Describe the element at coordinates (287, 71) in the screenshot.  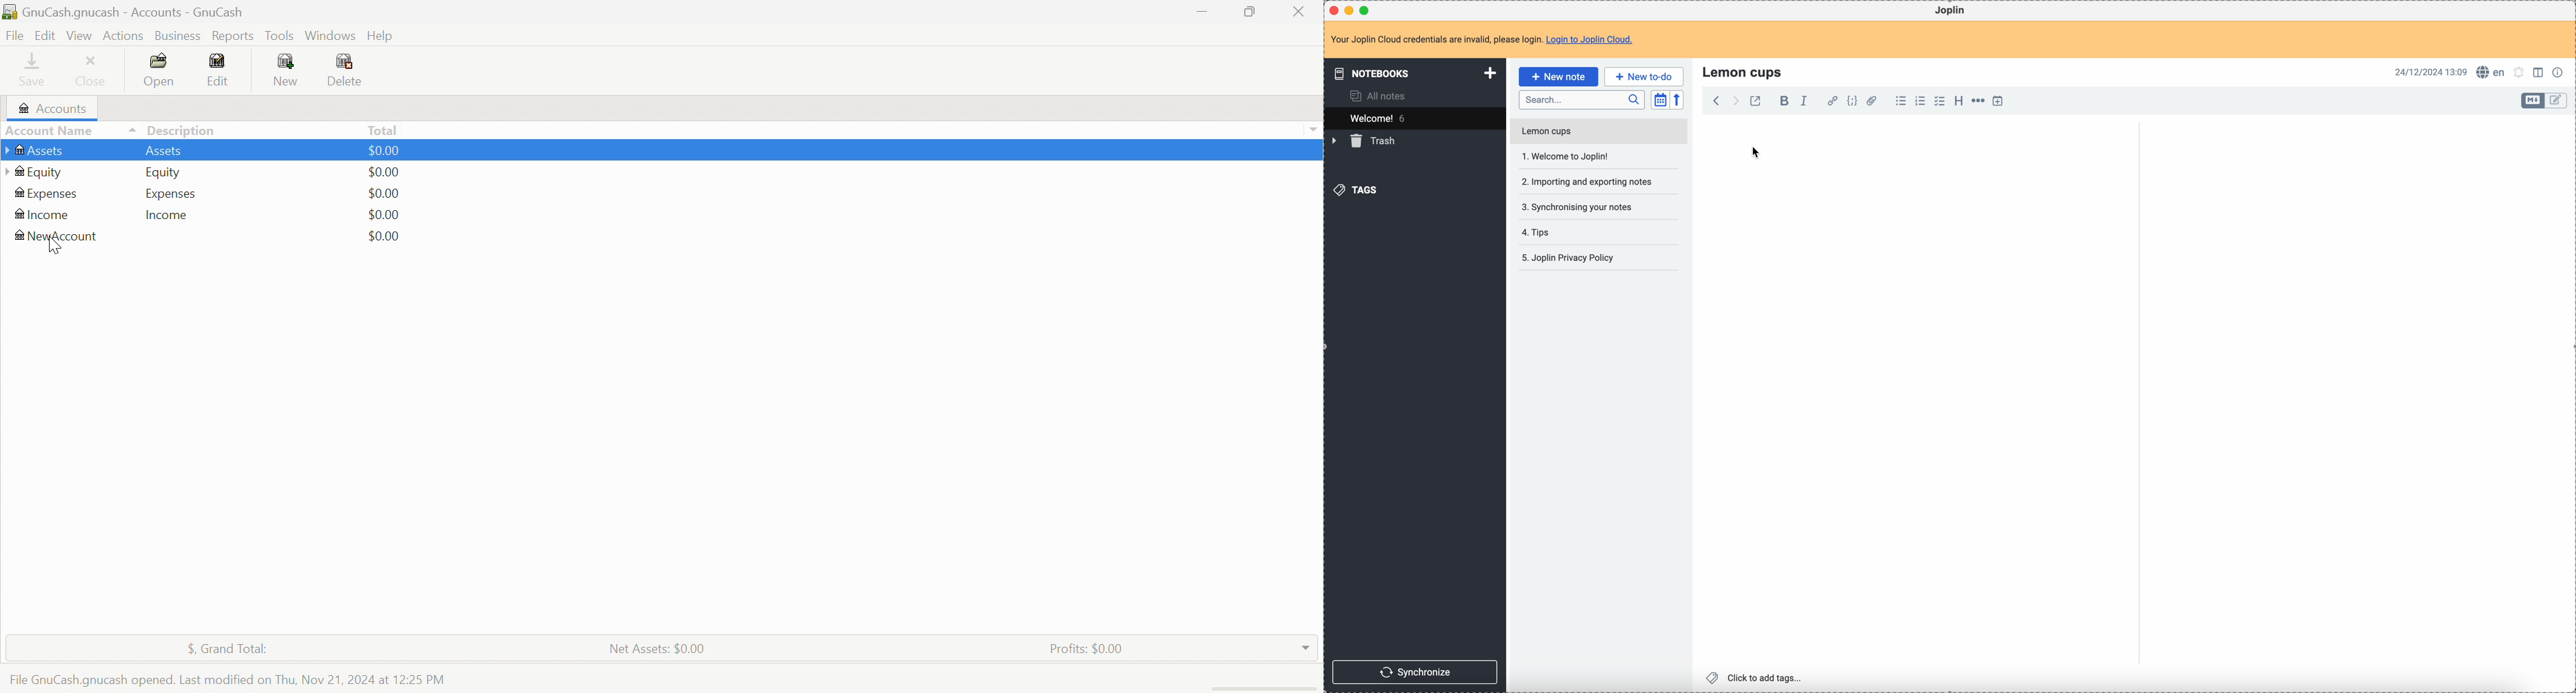
I see `New` at that location.